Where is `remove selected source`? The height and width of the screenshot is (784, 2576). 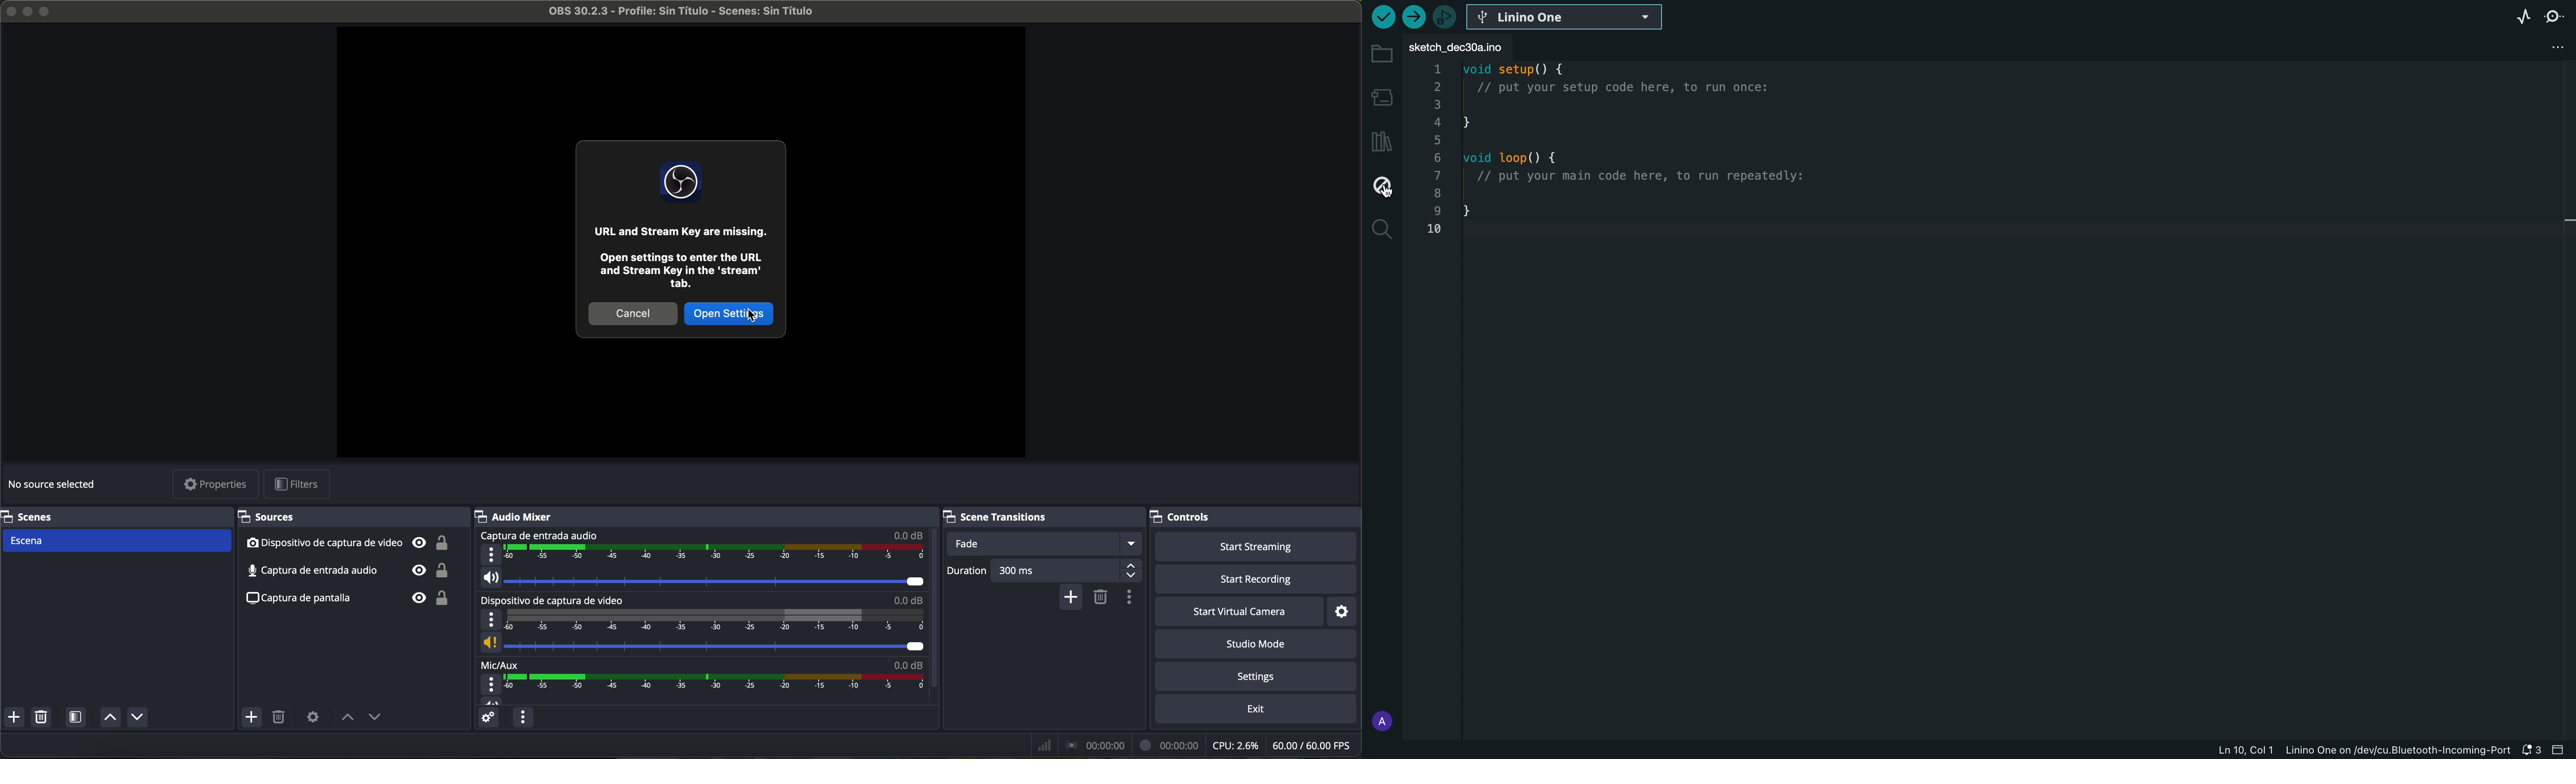 remove selected source is located at coordinates (281, 718).